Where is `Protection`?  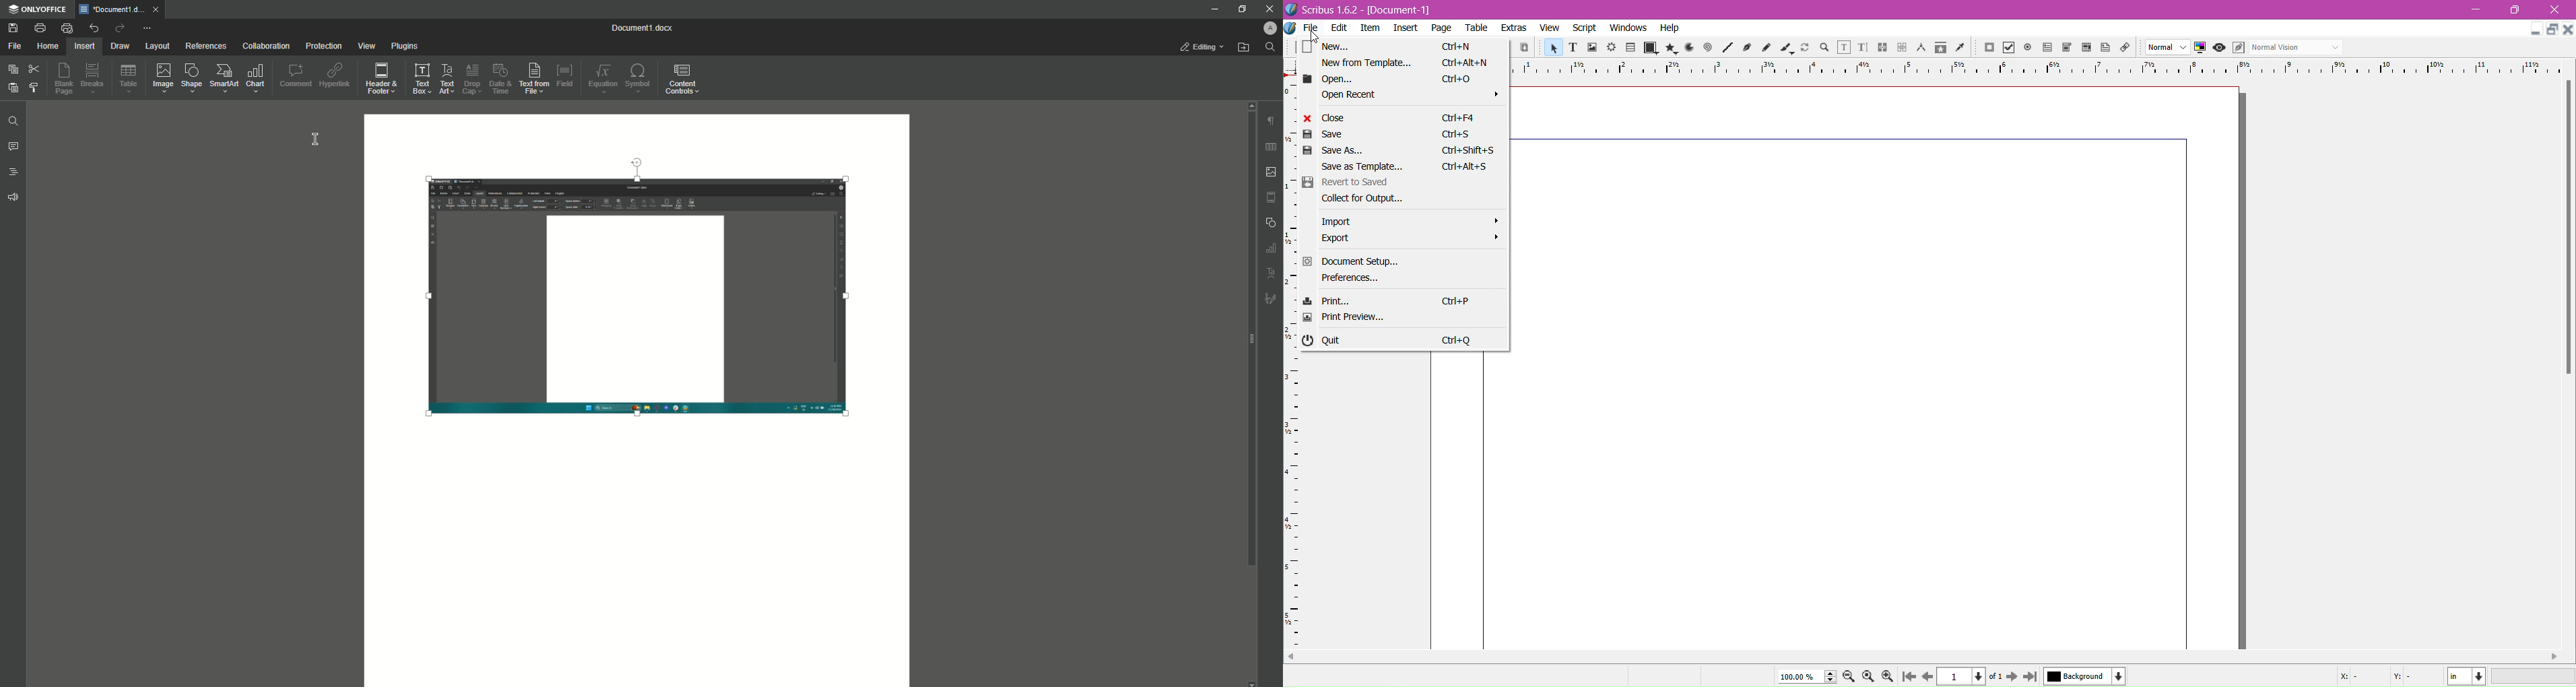
Protection is located at coordinates (323, 46).